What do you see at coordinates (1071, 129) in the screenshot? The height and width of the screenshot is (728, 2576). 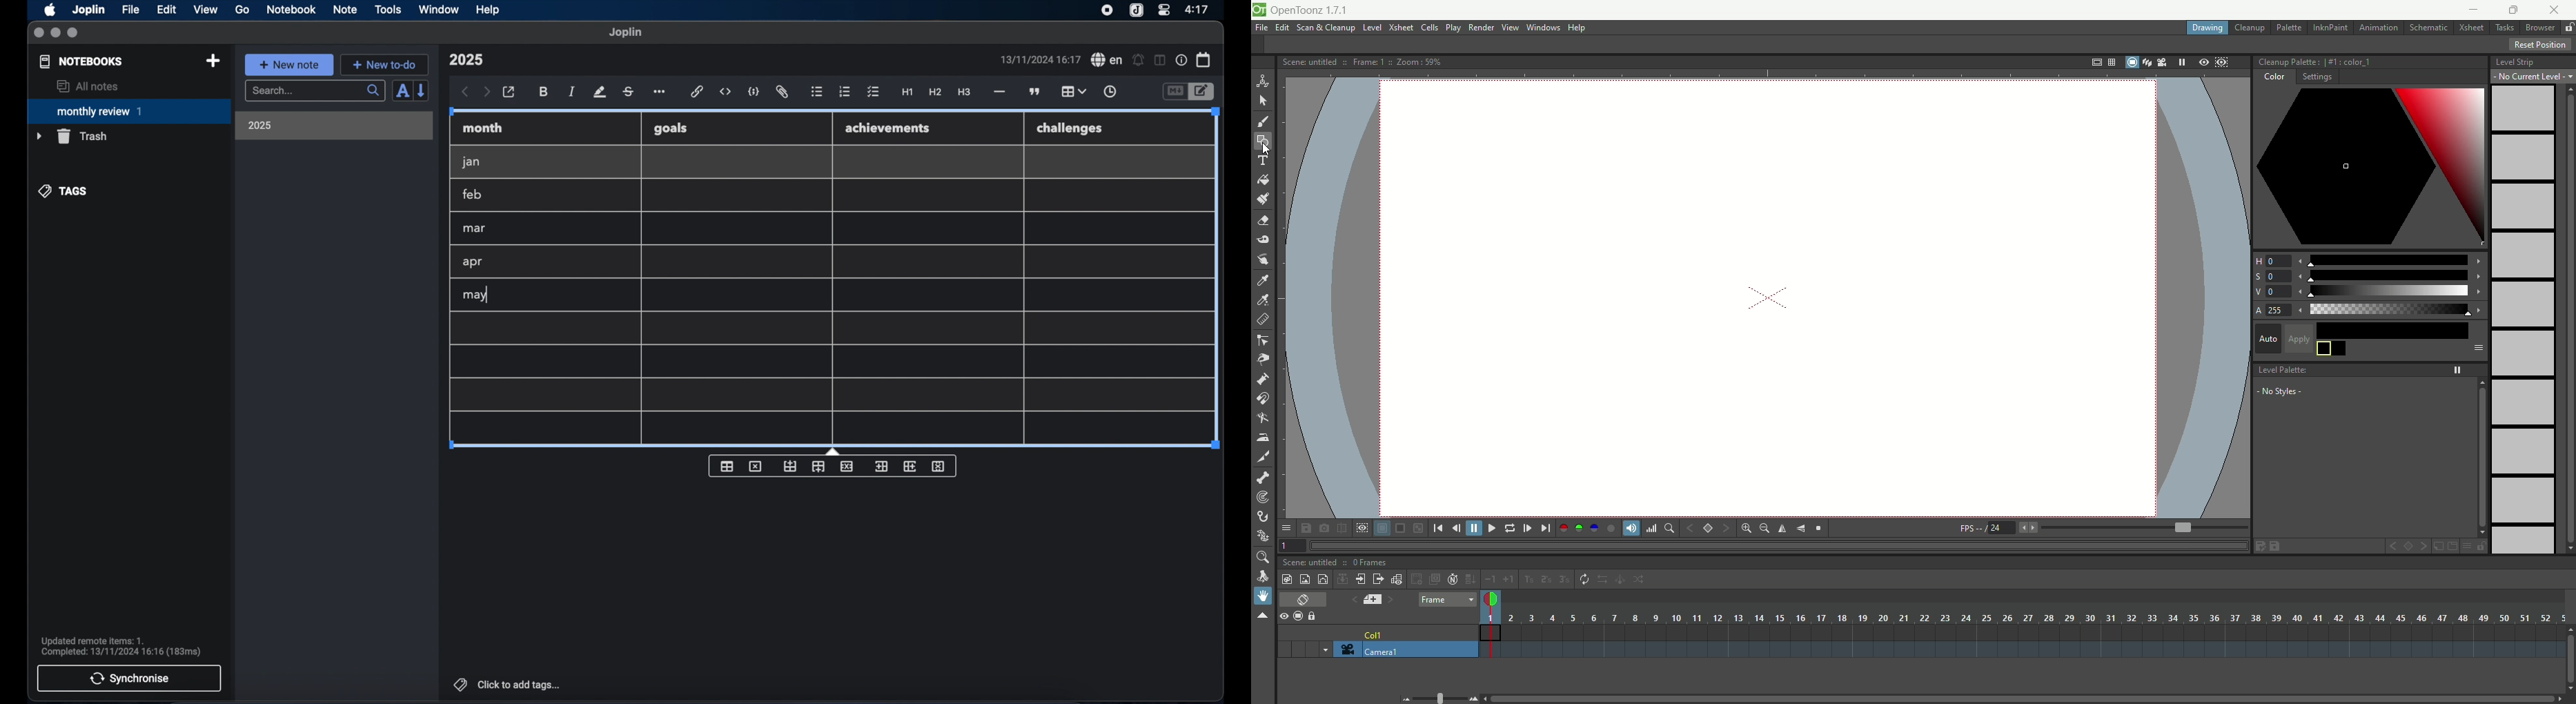 I see `challenges` at bounding box center [1071, 129].